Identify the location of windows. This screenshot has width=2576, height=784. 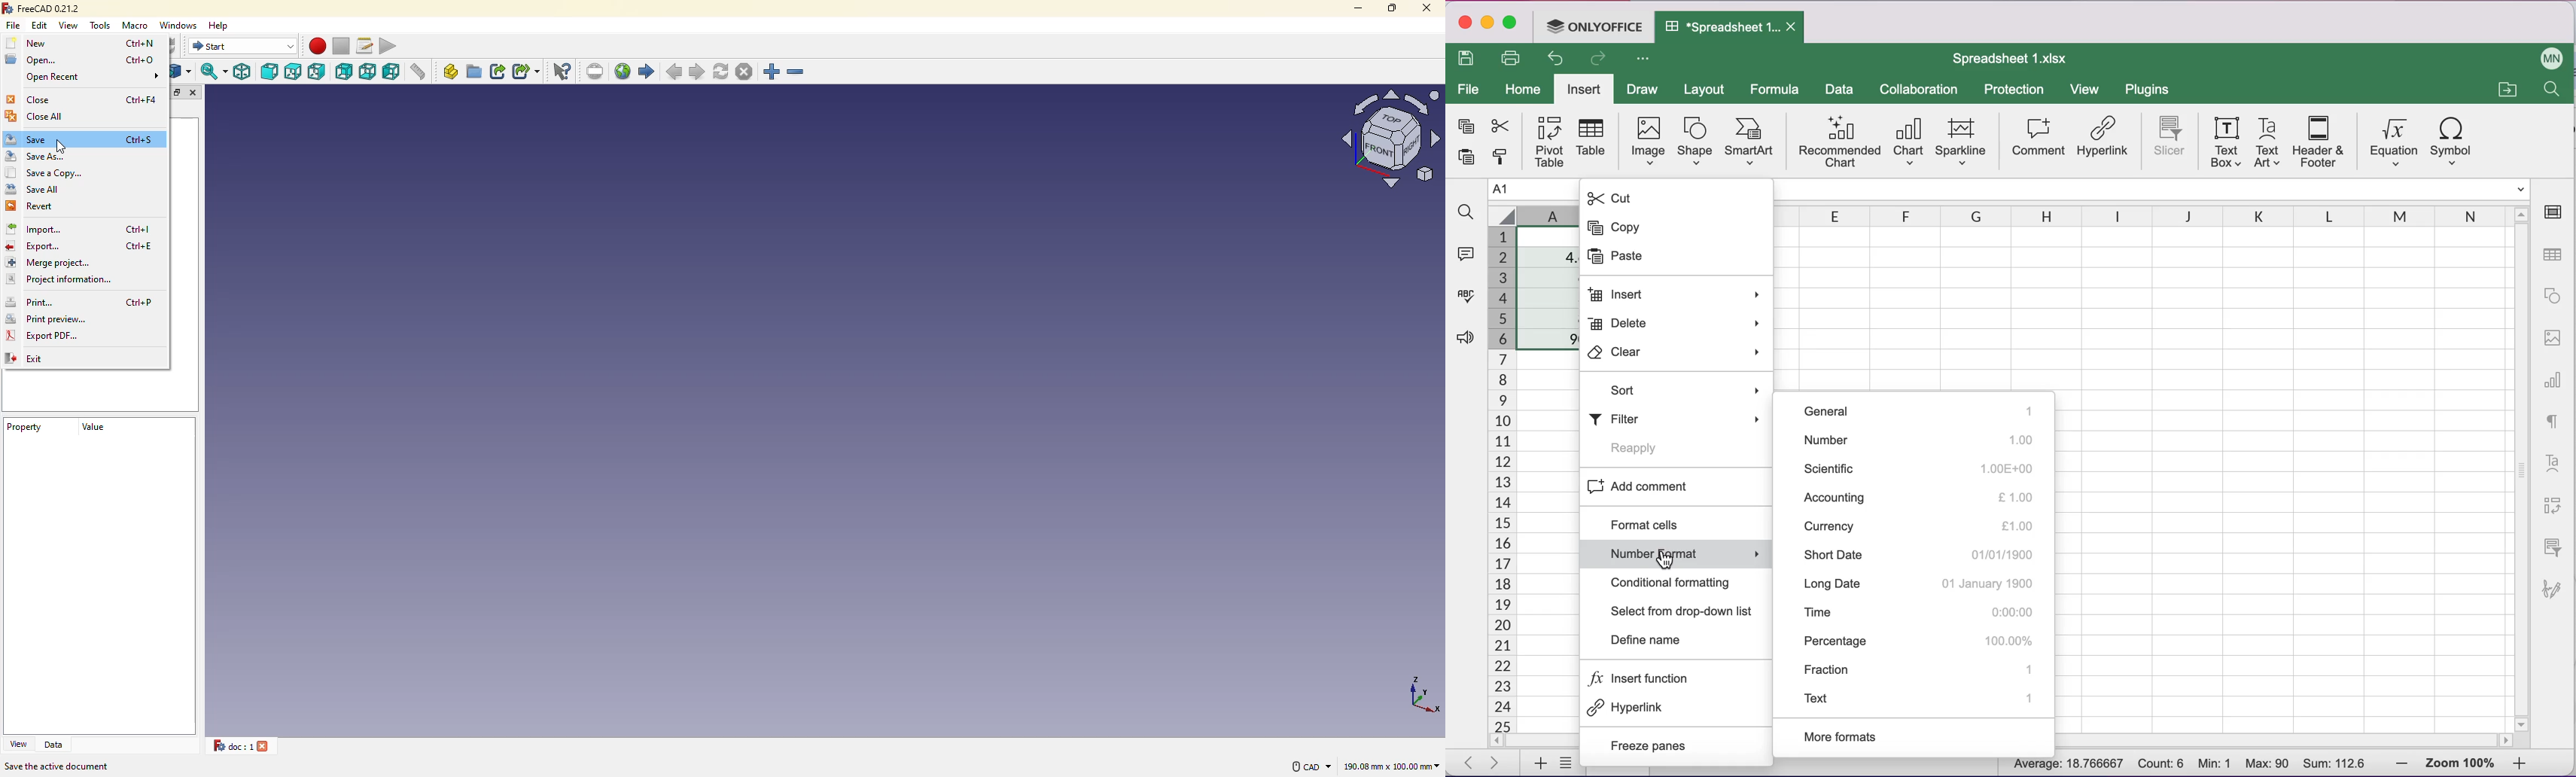
(181, 25).